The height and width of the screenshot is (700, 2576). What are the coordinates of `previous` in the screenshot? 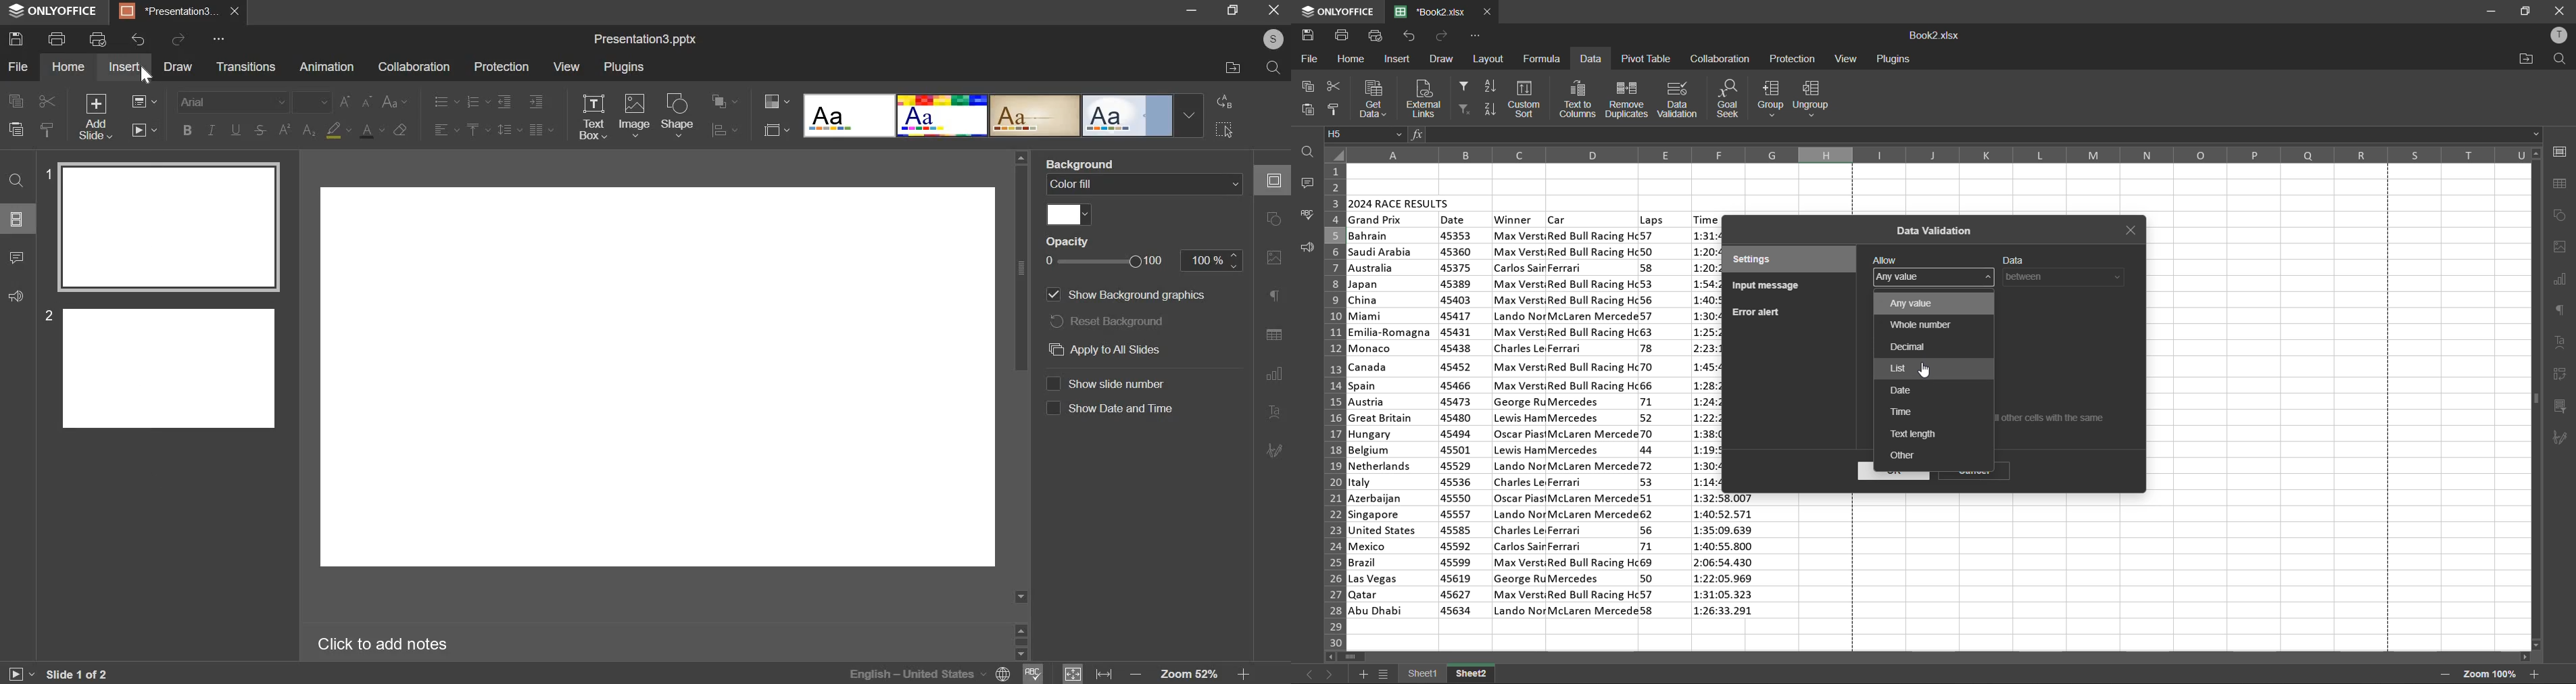 It's located at (1308, 673).